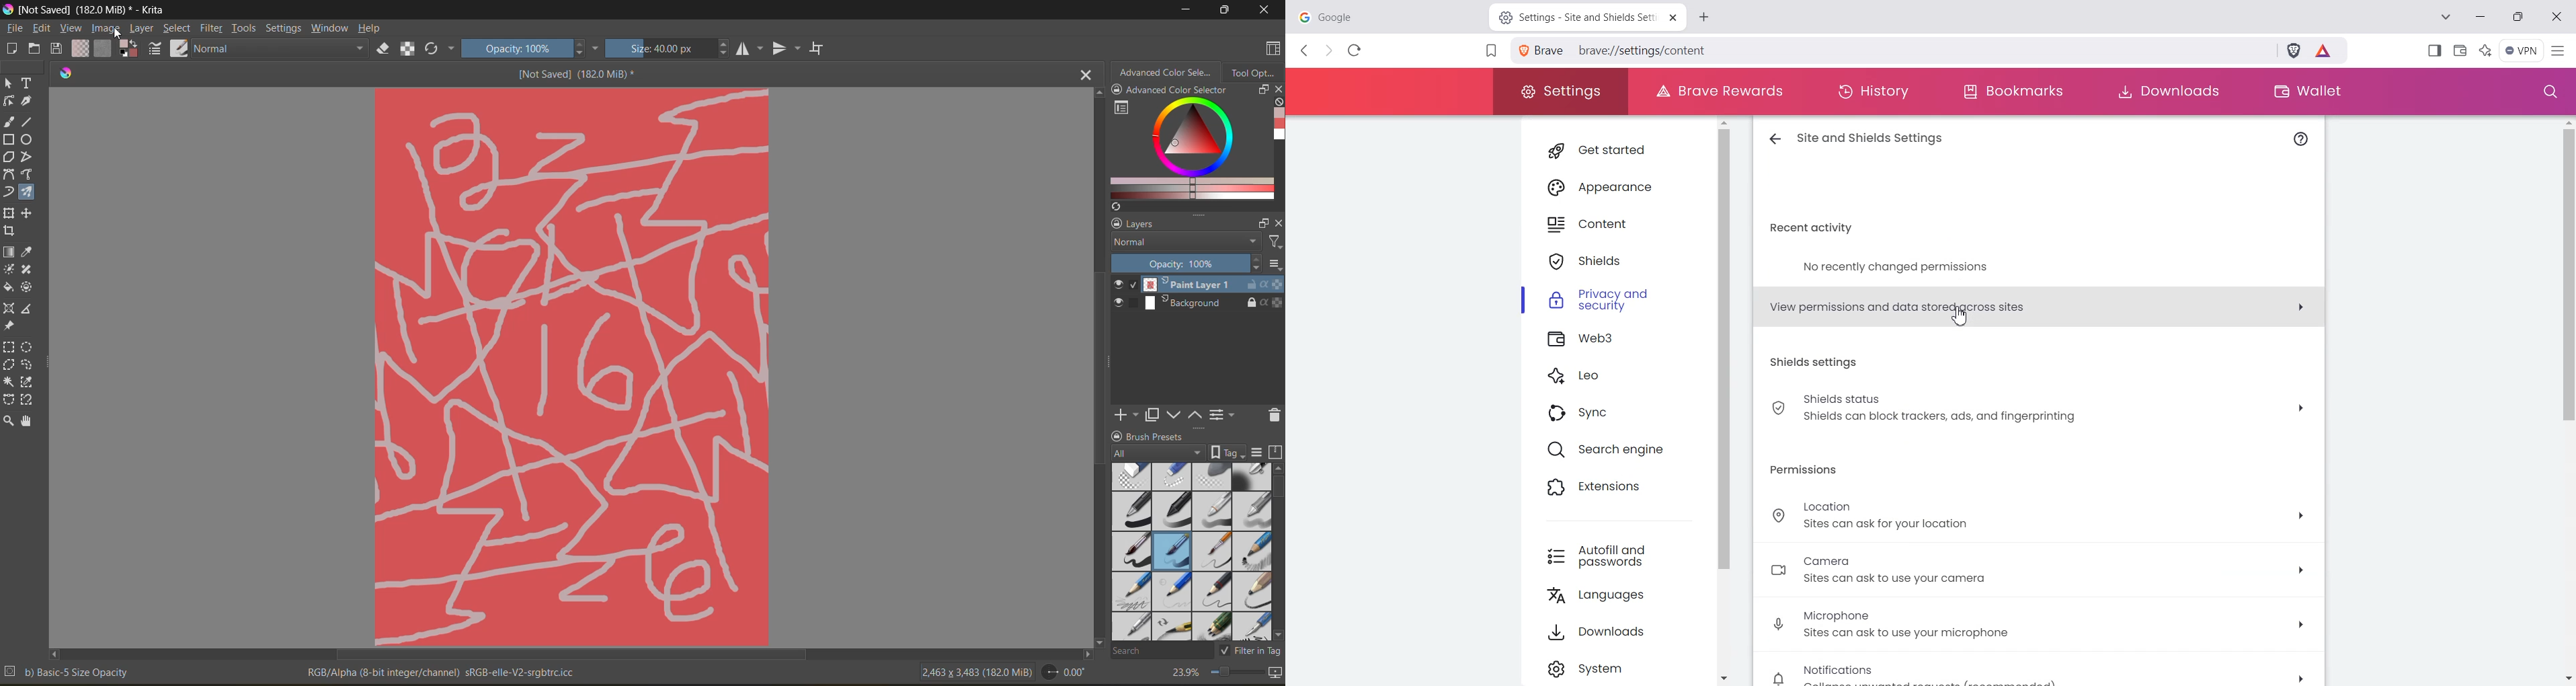 This screenshot has width=2576, height=700. What do you see at coordinates (143, 29) in the screenshot?
I see `layer` at bounding box center [143, 29].